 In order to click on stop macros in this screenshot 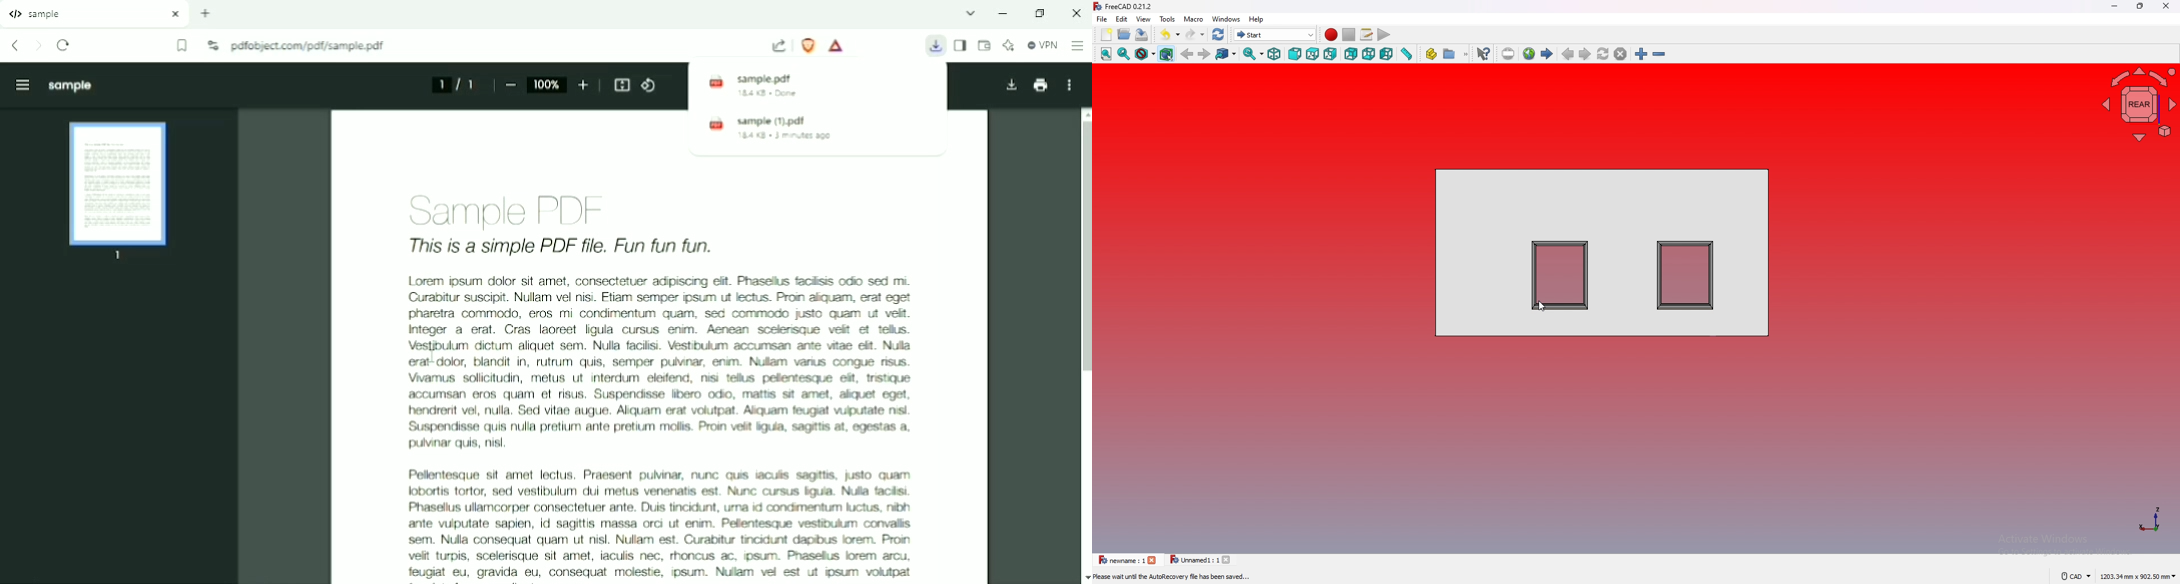, I will do `click(1349, 35)`.